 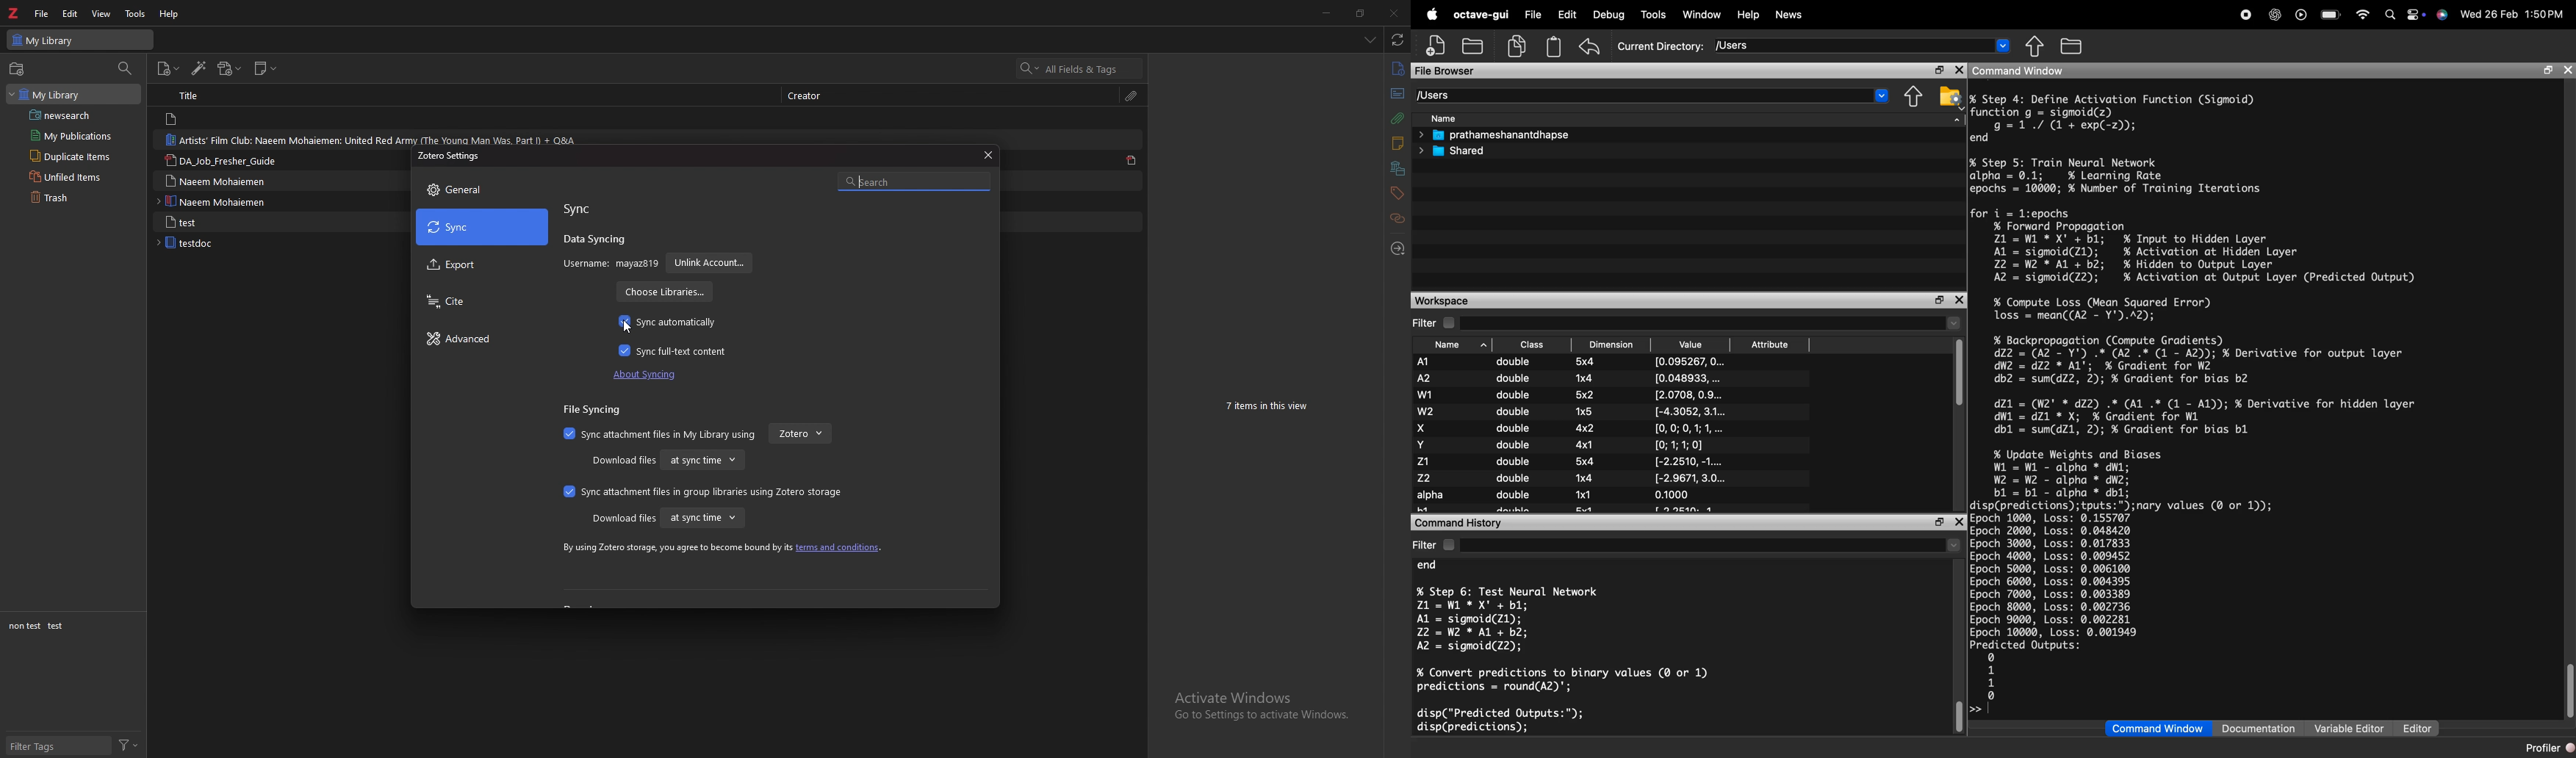 I want to click on Naeem Mohaiemen, so click(x=224, y=180).